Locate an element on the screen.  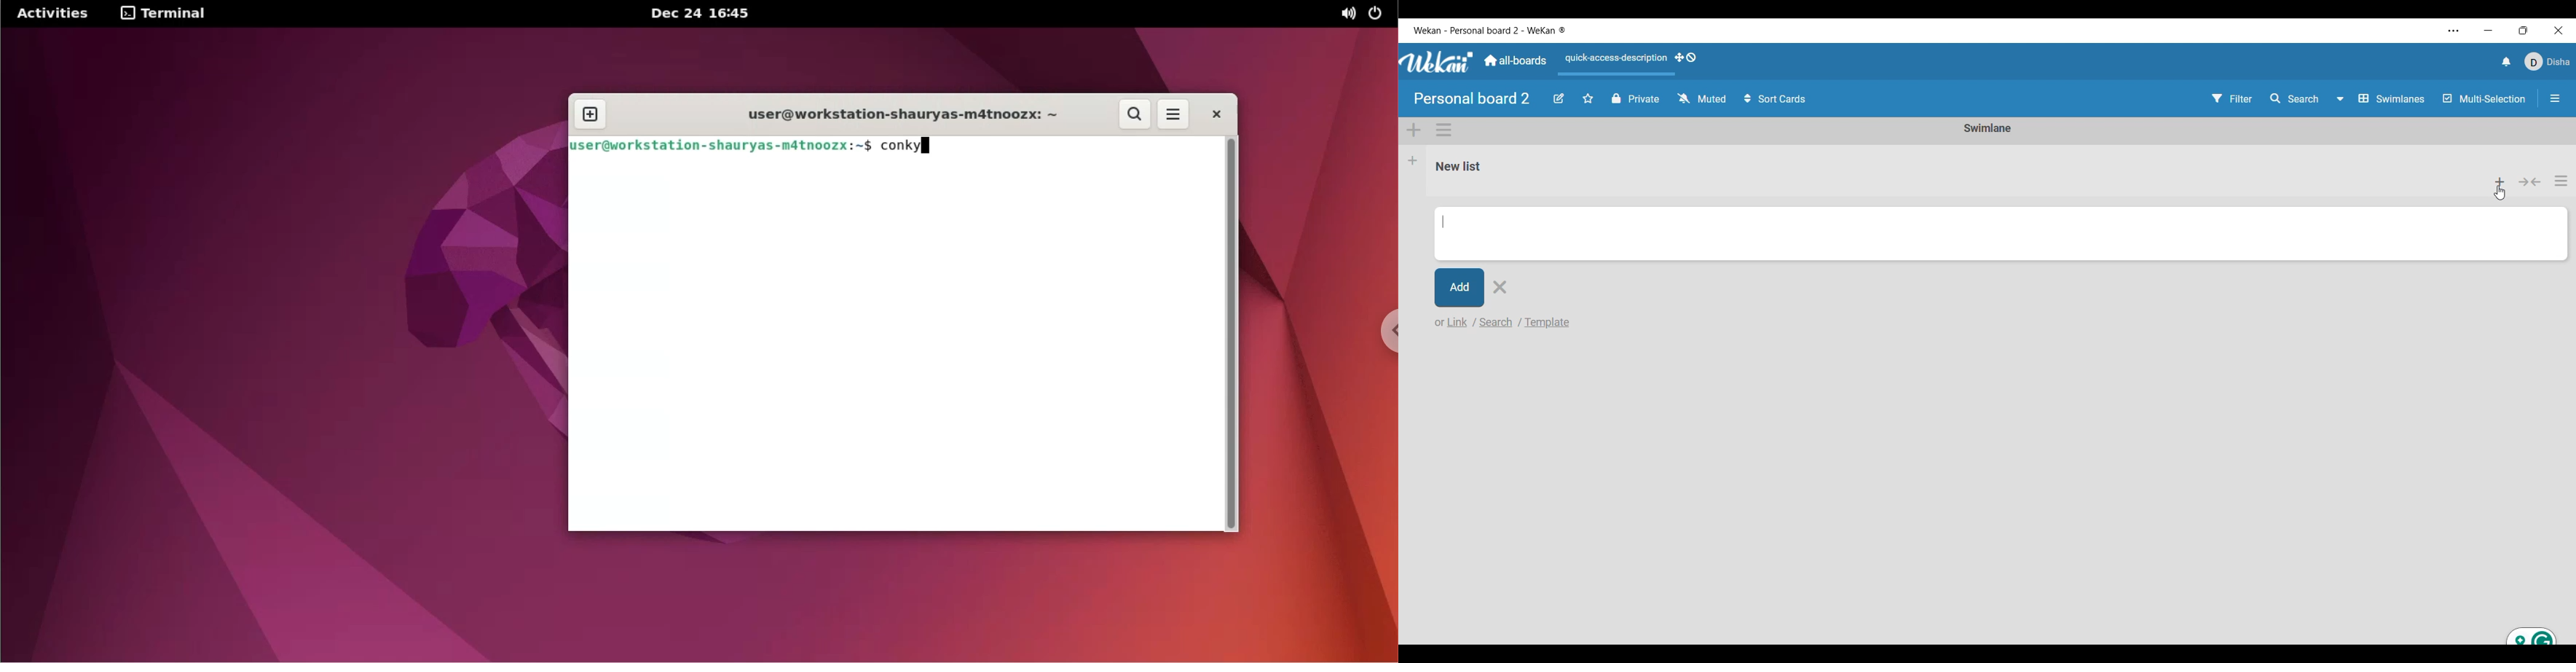
Quick access description is located at coordinates (1614, 63).